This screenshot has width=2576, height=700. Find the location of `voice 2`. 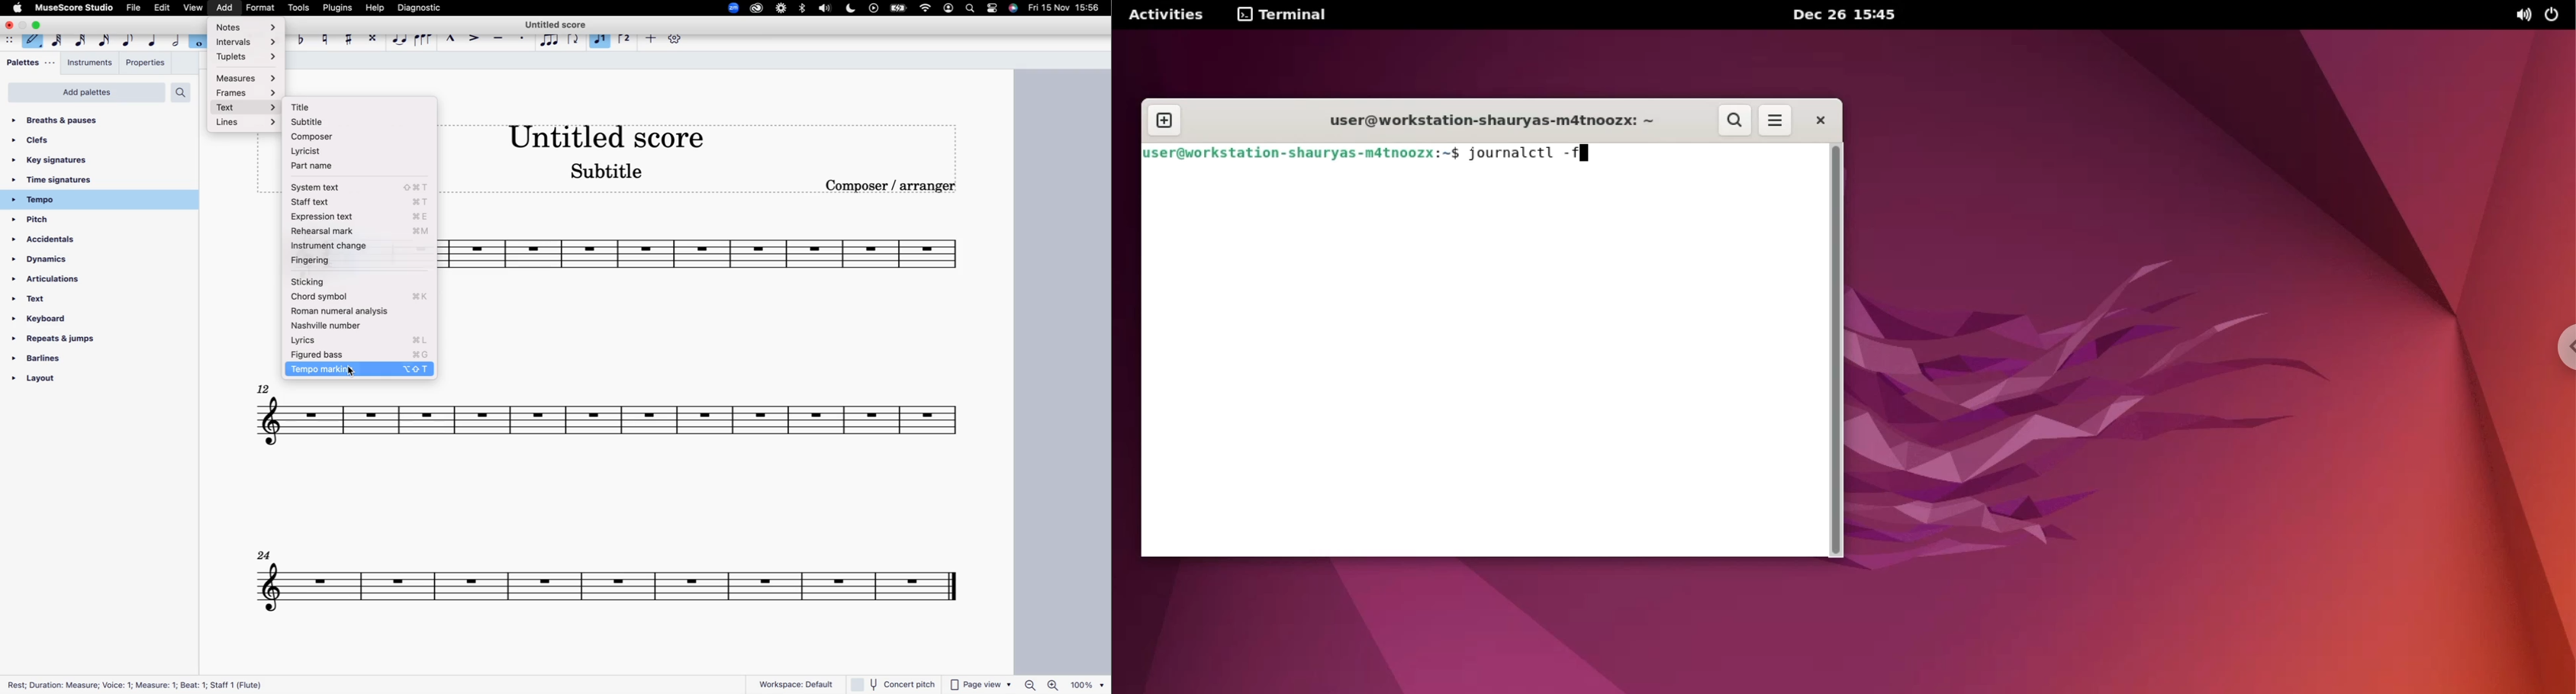

voice 2 is located at coordinates (600, 40).